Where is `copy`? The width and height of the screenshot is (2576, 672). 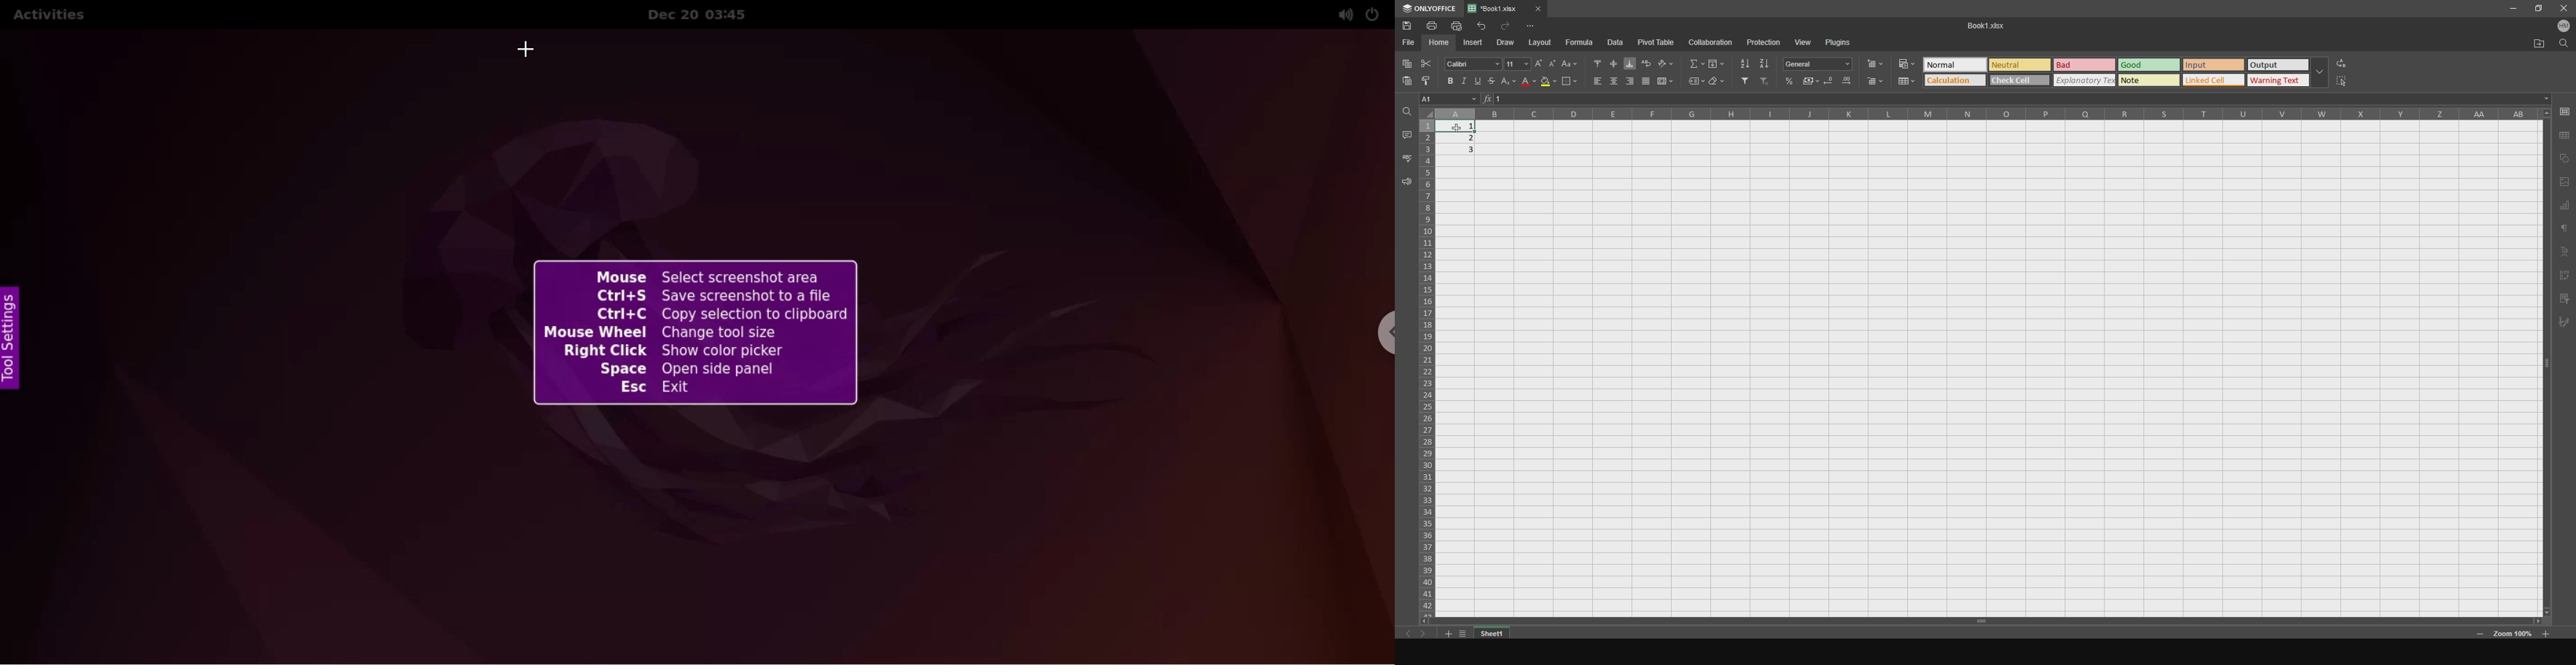
copy is located at coordinates (1406, 62).